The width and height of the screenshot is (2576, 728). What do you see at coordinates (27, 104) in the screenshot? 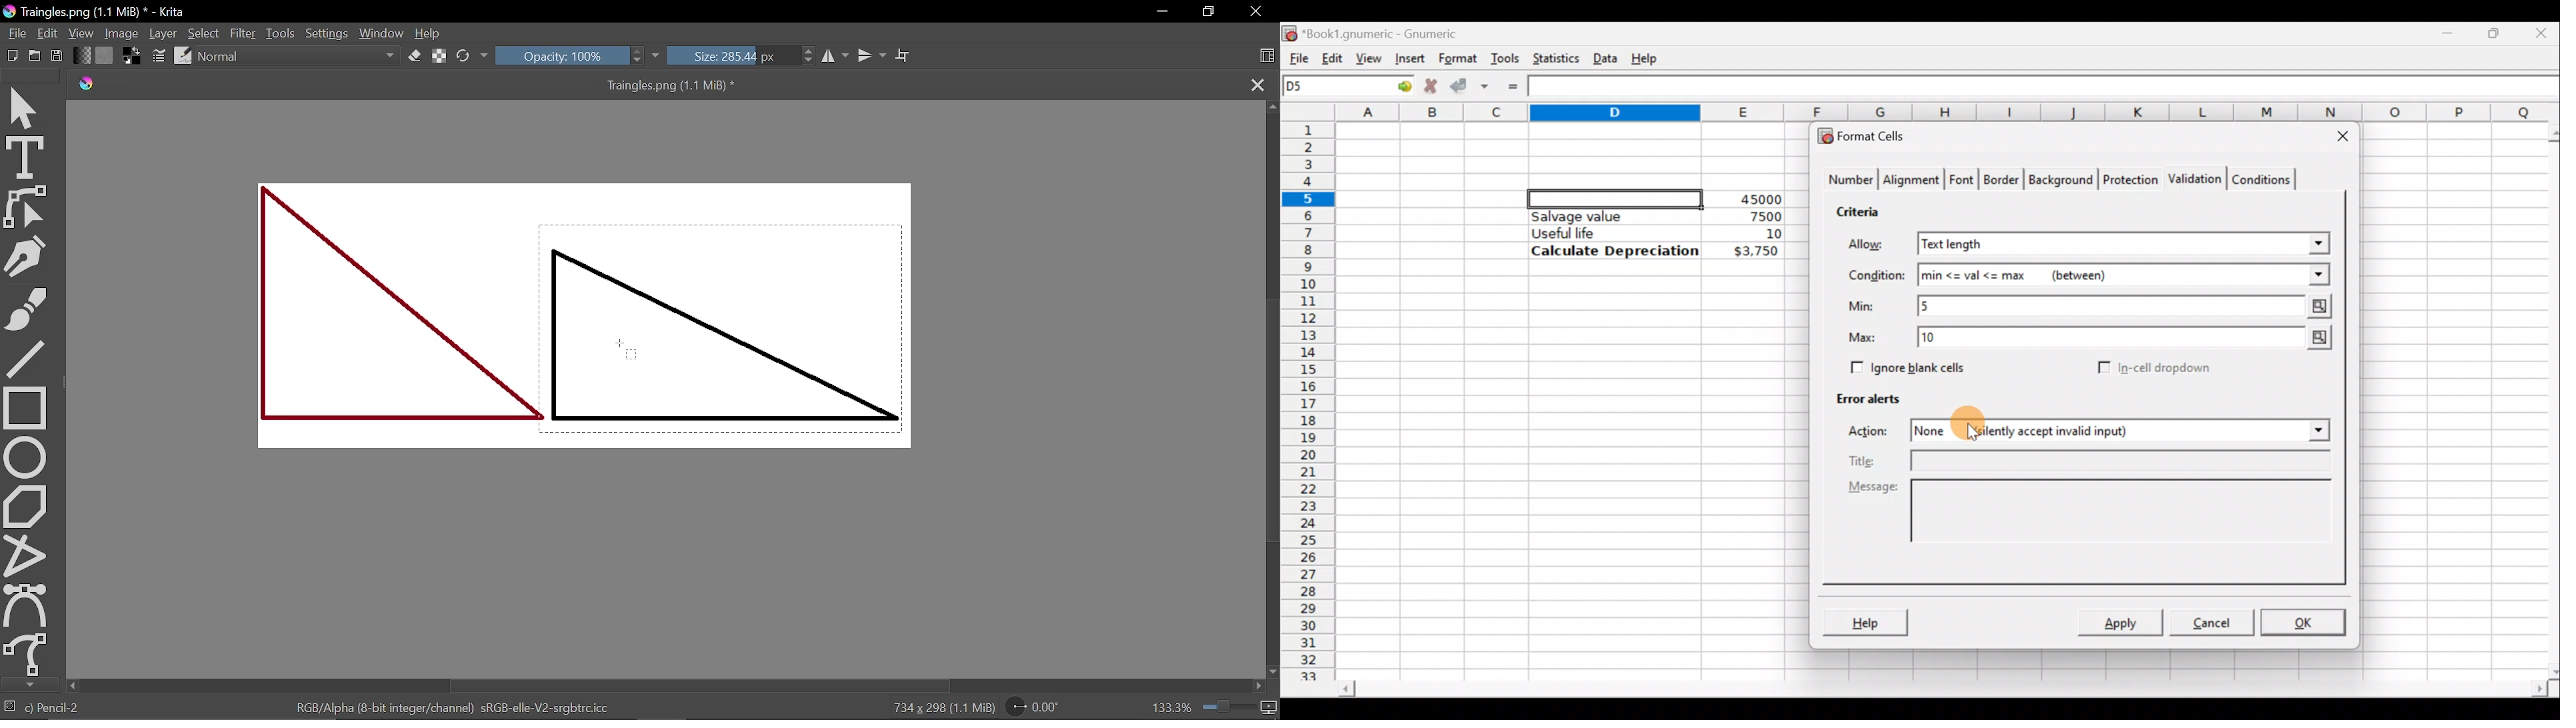
I see `Move` at bounding box center [27, 104].